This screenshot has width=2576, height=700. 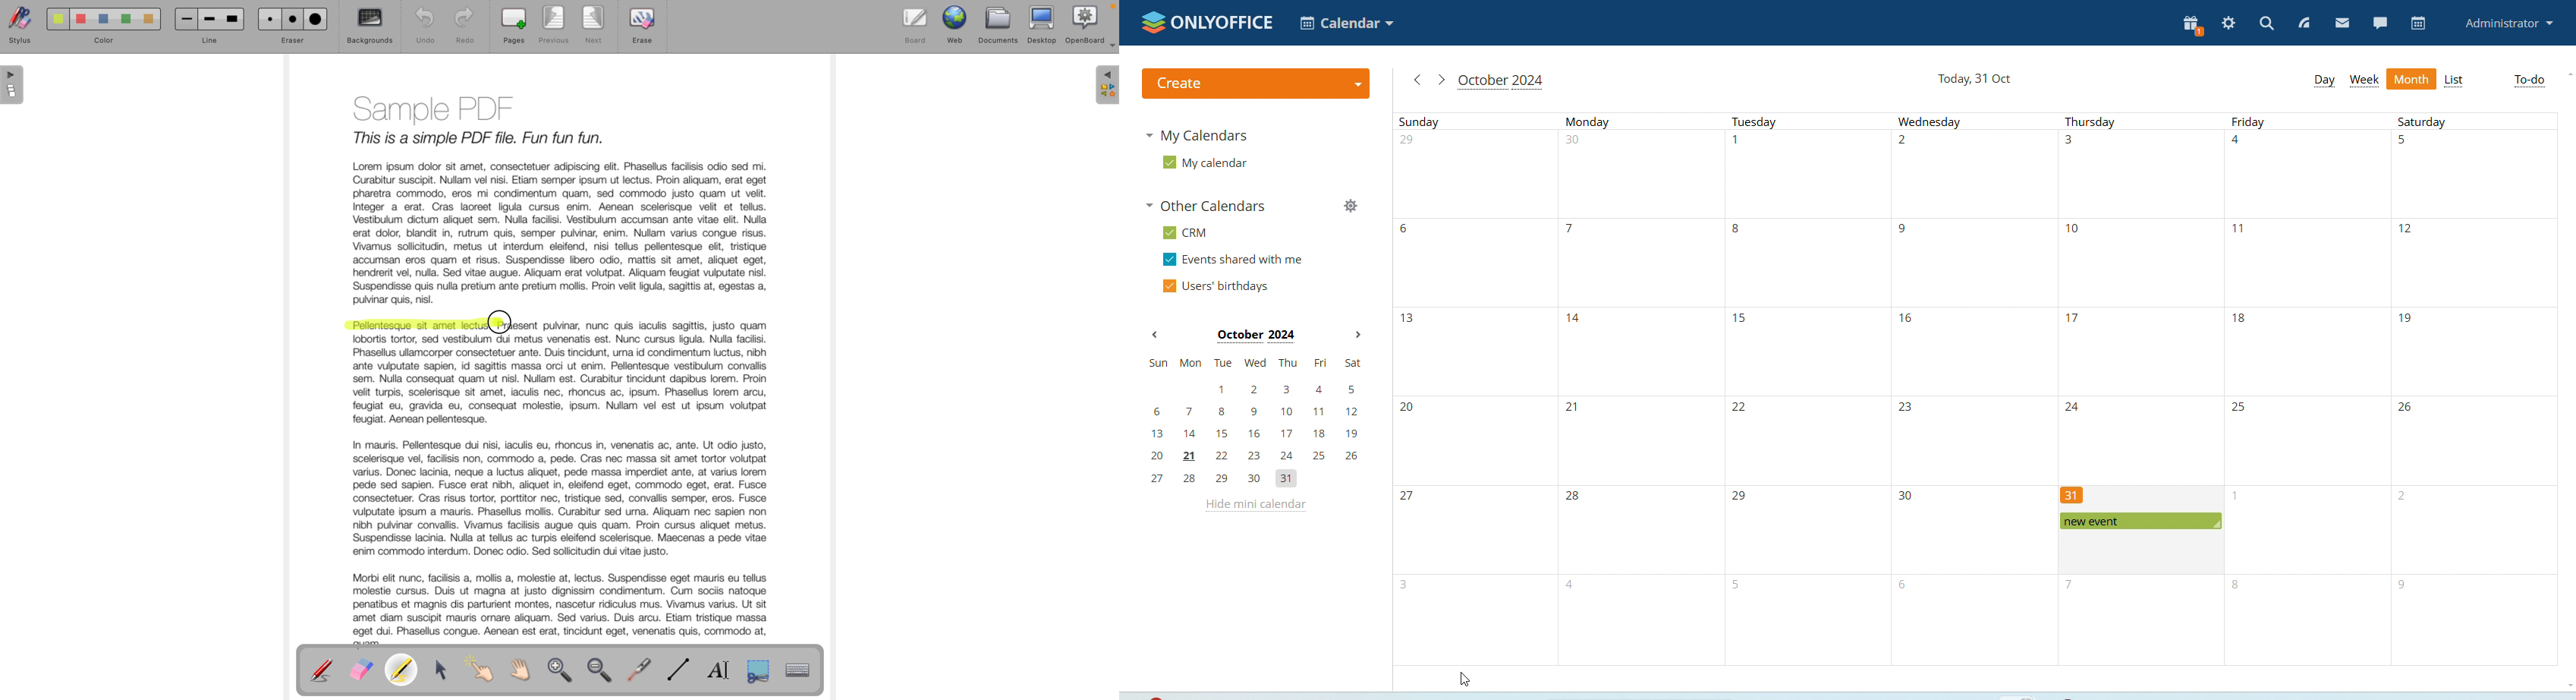 What do you see at coordinates (2455, 81) in the screenshot?
I see `list view` at bounding box center [2455, 81].